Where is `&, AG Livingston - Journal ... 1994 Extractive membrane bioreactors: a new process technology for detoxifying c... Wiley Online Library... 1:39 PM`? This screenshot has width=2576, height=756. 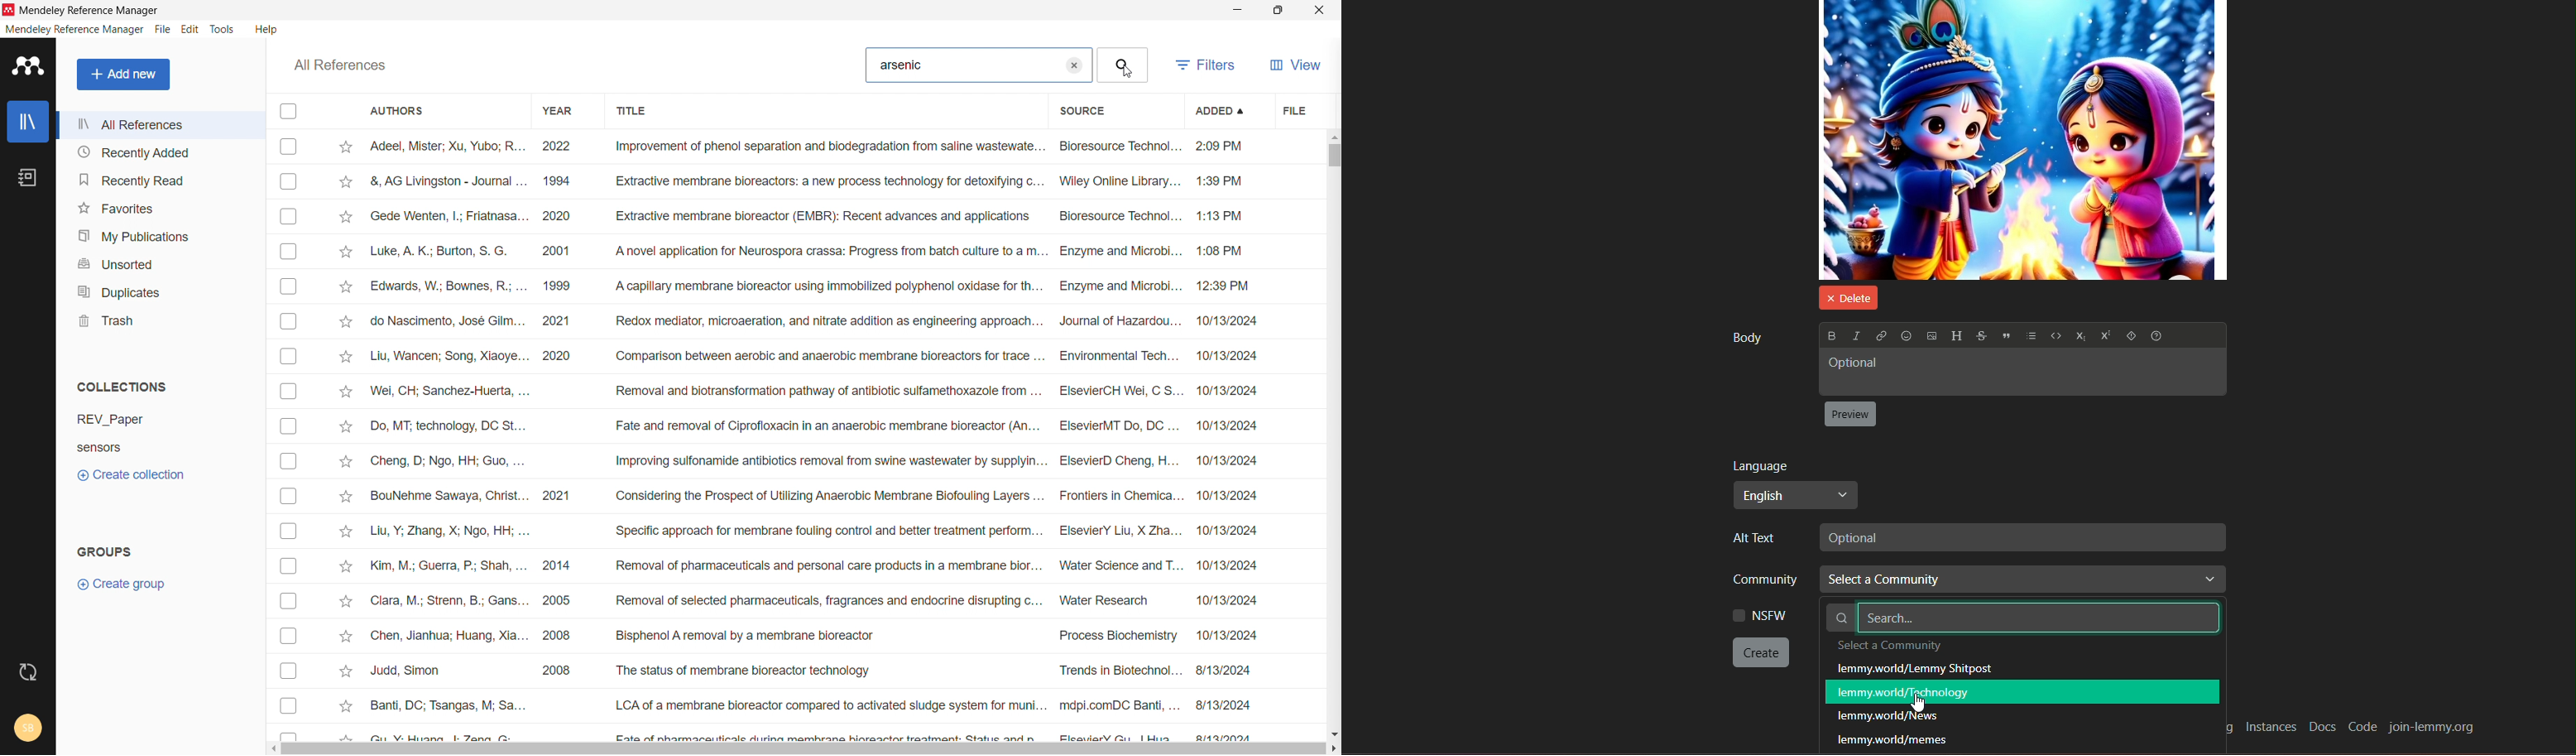 &, AG Livingston - Journal ... 1994 Extractive membrane bioreactors: a new process technology for detoxifying c... Wiley Online Library... 1:39 PM is located at coordinates (832, 181).